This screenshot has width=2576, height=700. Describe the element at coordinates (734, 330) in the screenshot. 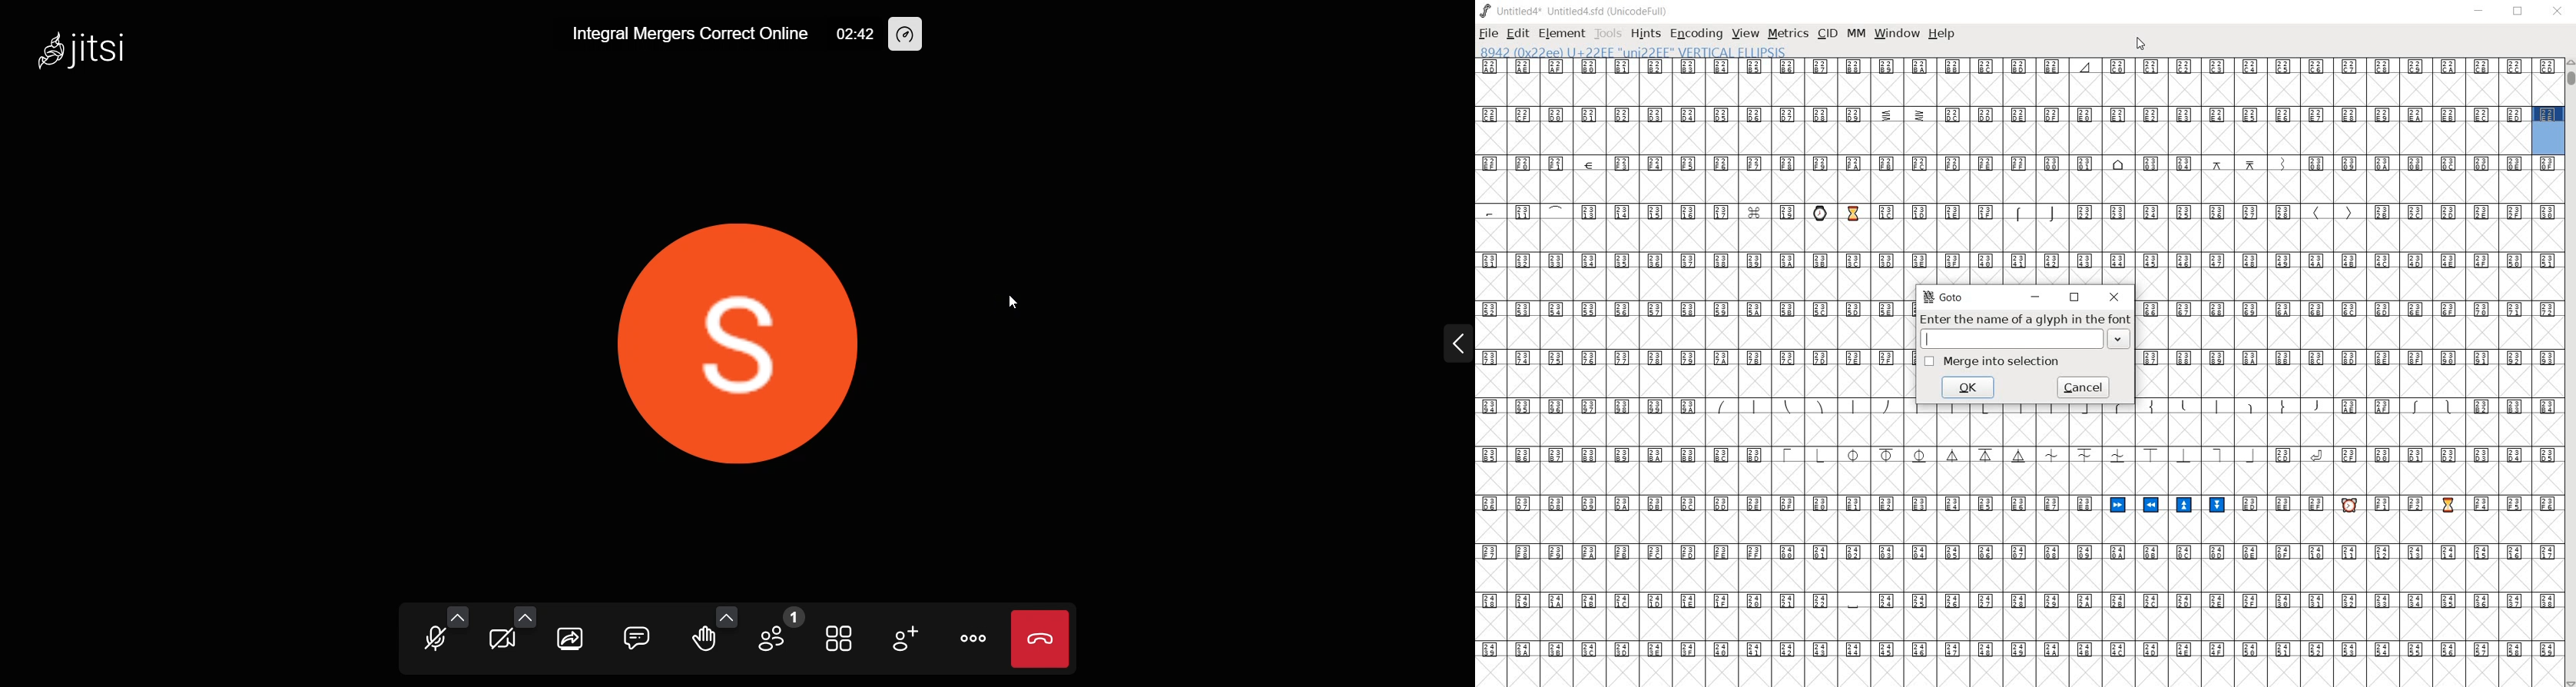

I see `display picture` at that location.